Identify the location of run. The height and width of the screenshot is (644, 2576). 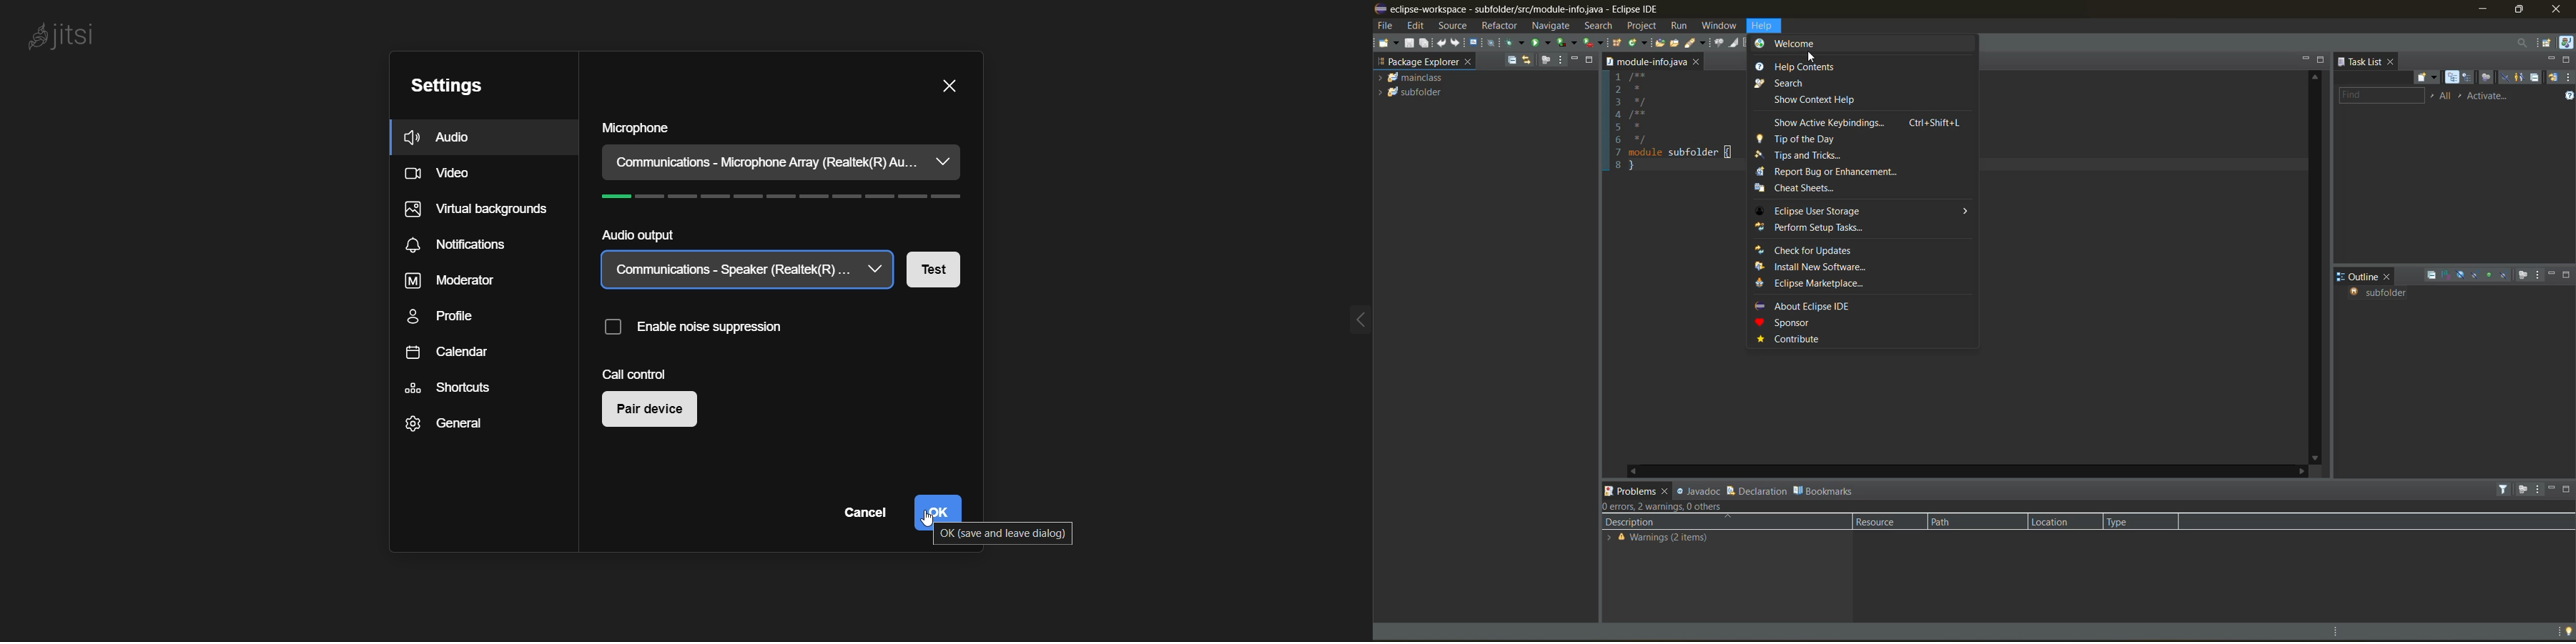
(1677, 26).